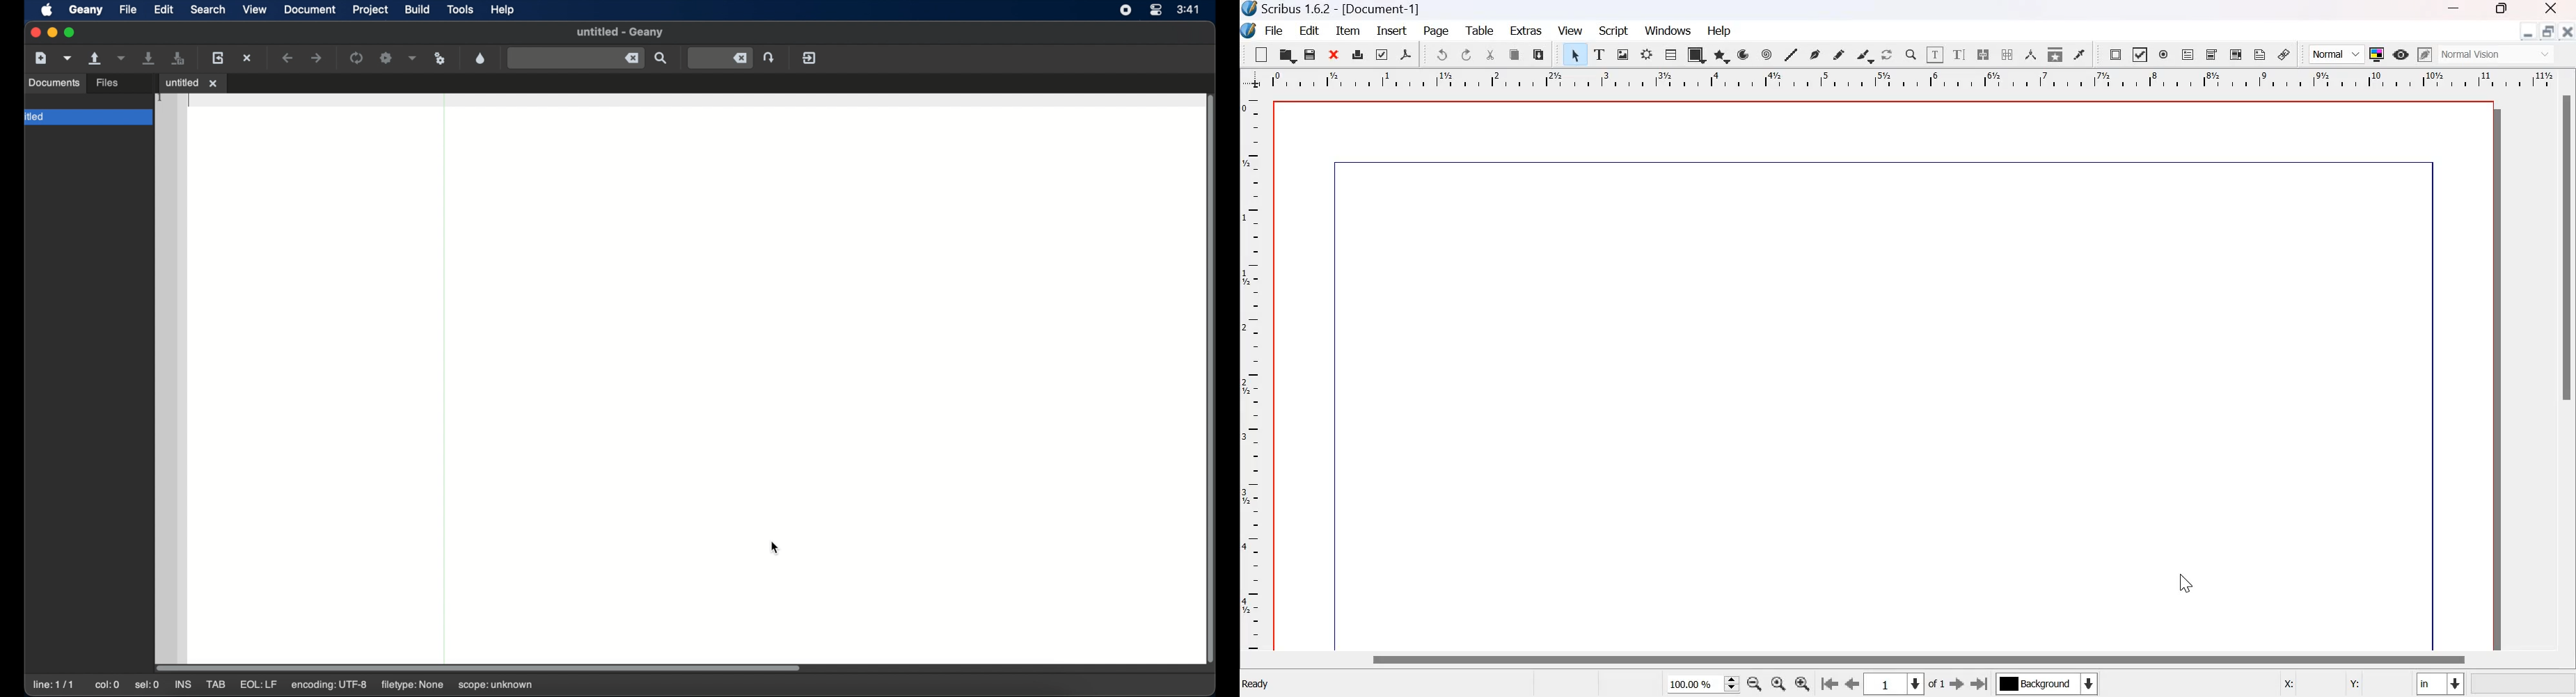  I want to click on File, so click(1274, 31).